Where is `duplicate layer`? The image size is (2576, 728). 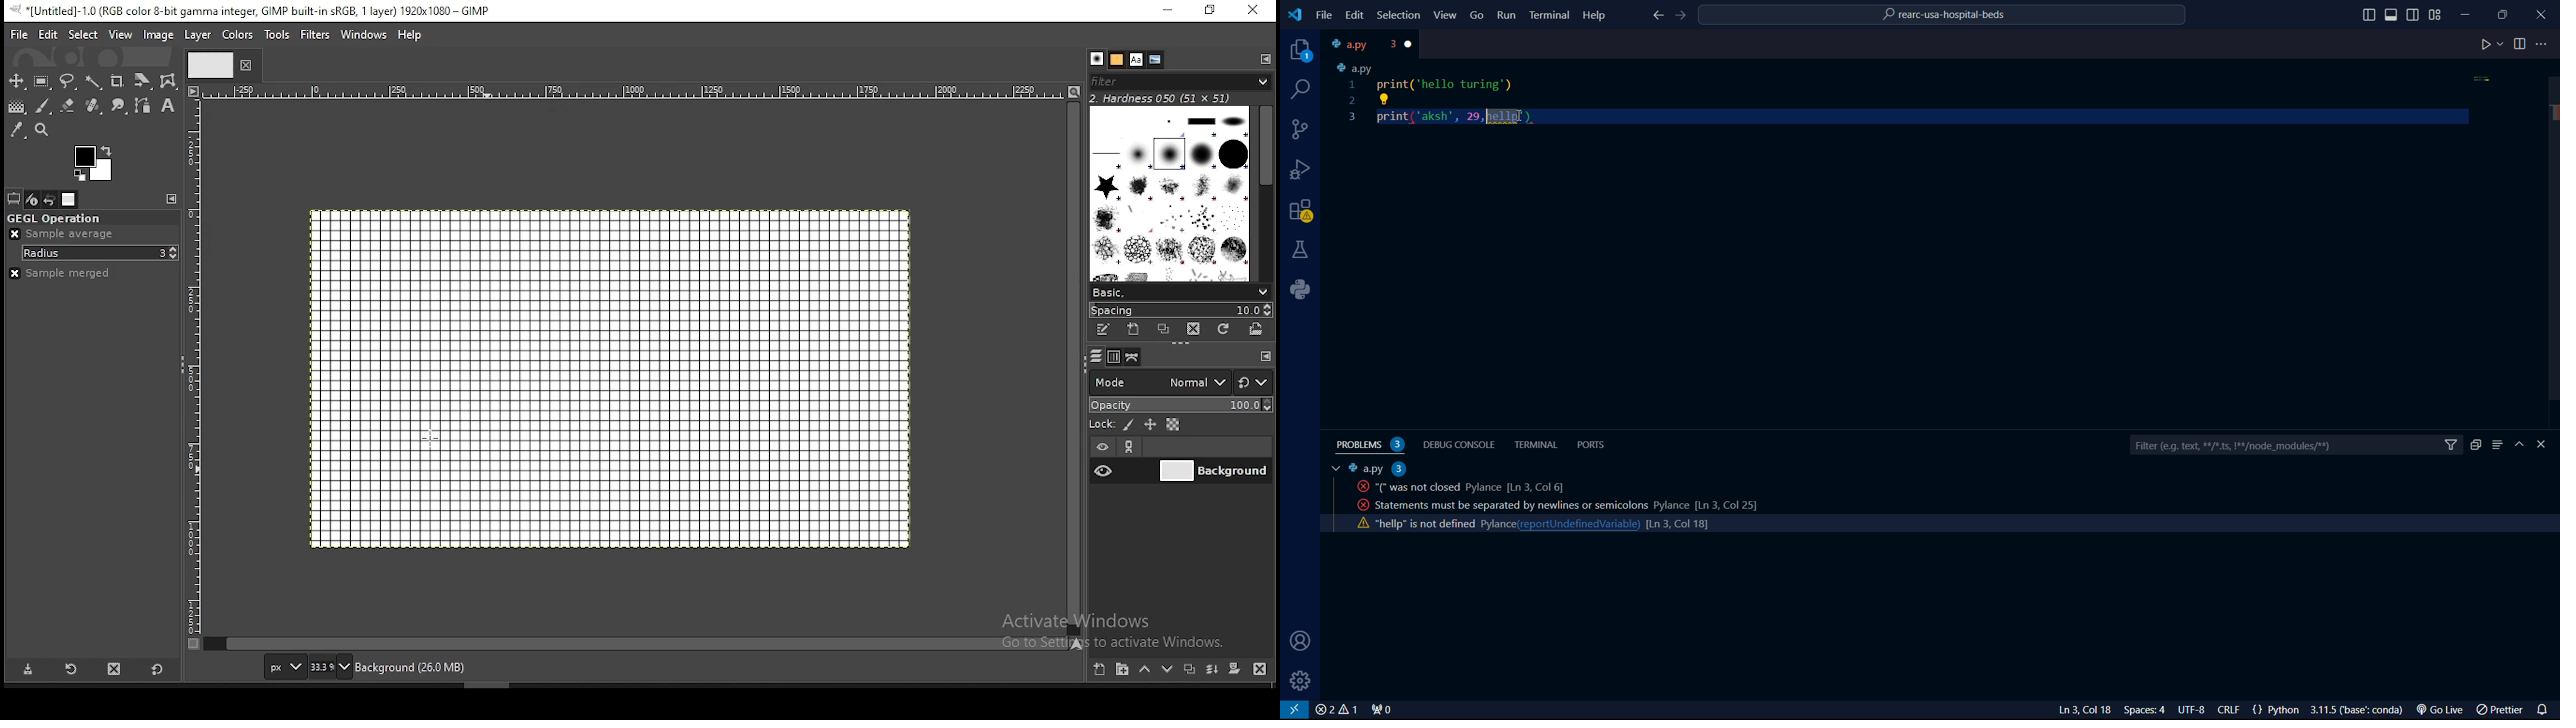 duplicate layer is located at coordinates (1189, 672).